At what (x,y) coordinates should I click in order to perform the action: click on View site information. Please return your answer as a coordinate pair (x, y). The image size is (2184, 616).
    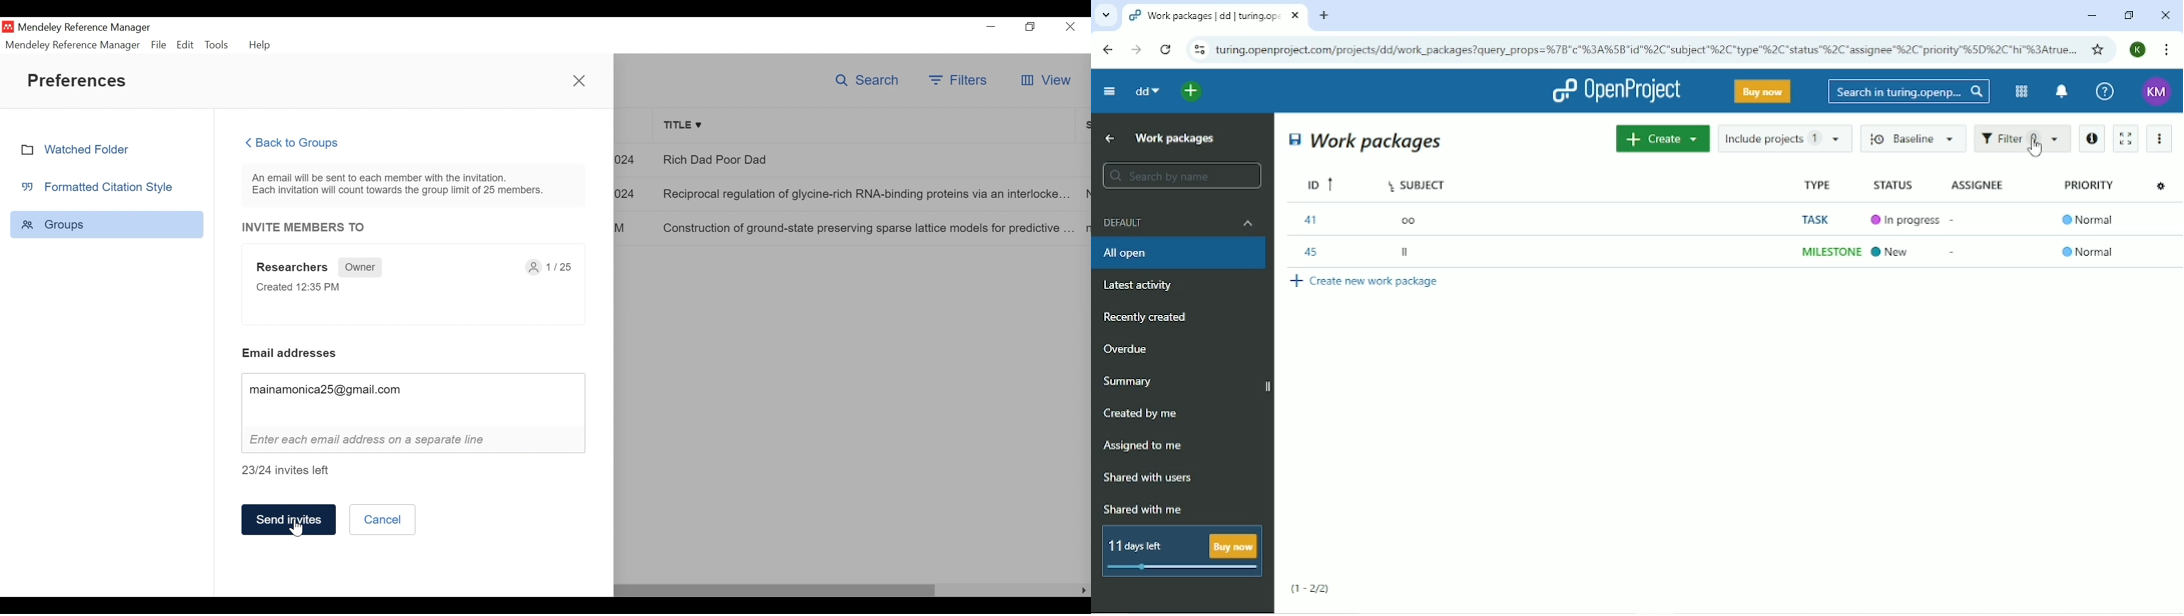
    Looking at the image, I should click on (1199, 50).